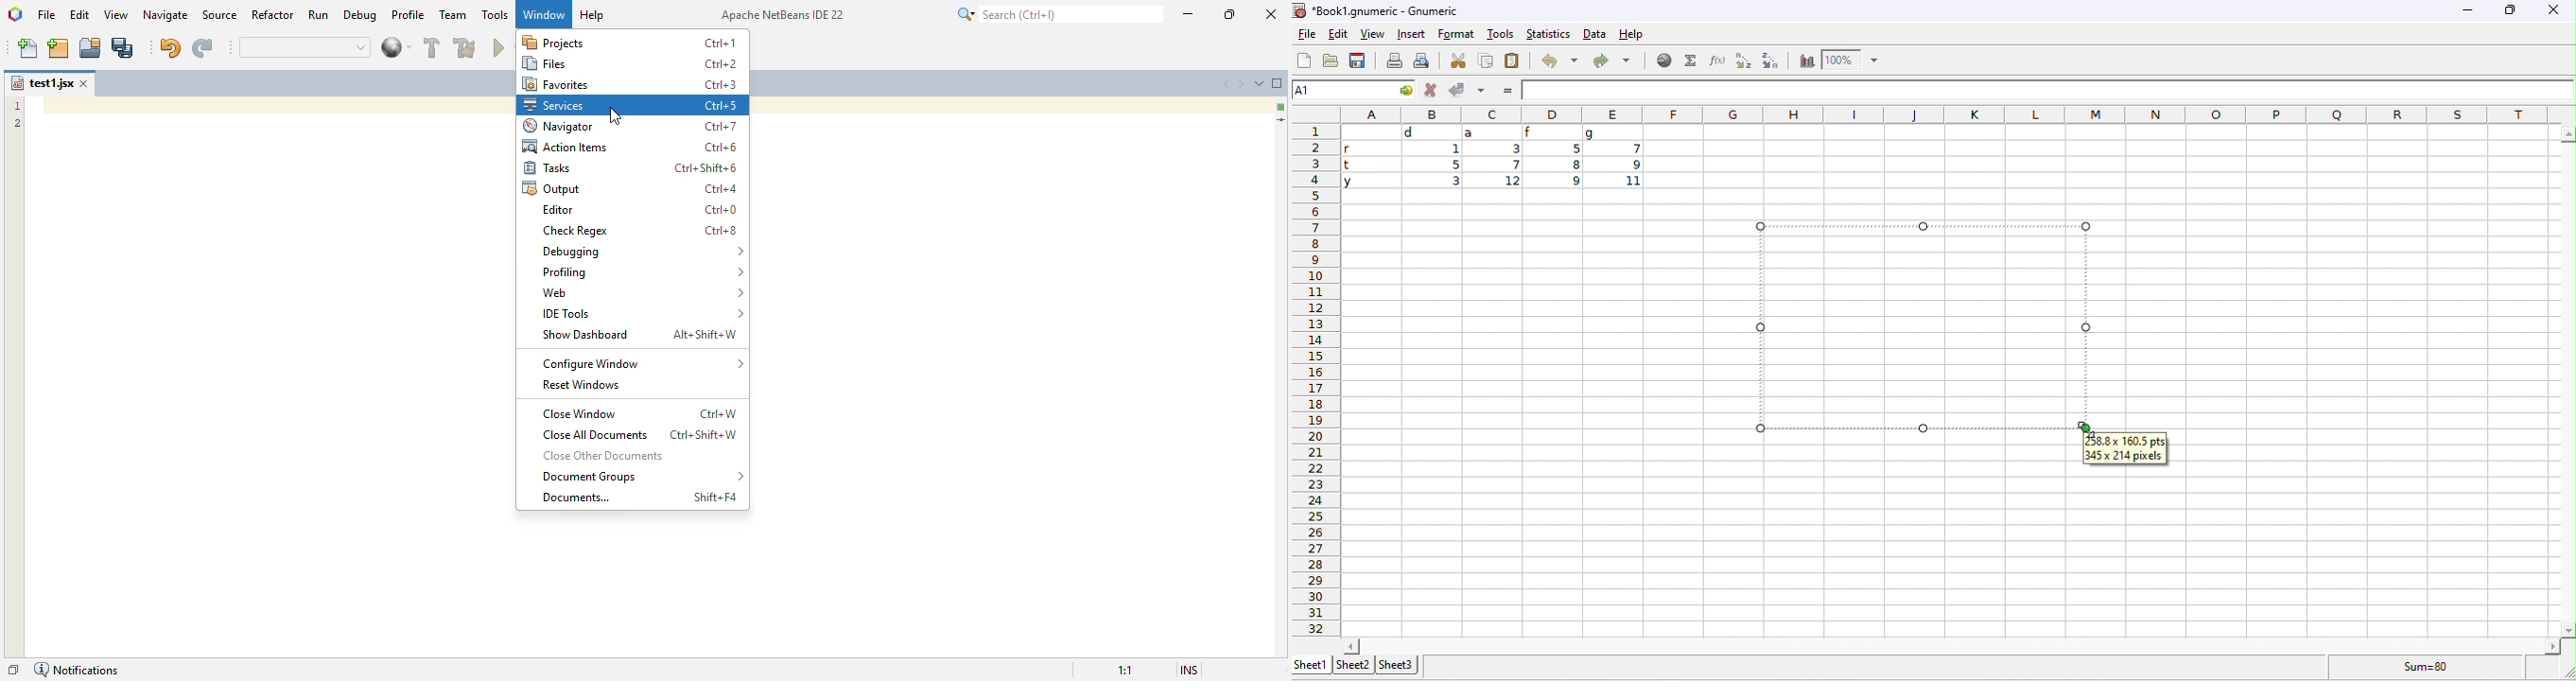 This screenshot has height=700, width=2576. I want to click on zoom, so click(1850, 59).